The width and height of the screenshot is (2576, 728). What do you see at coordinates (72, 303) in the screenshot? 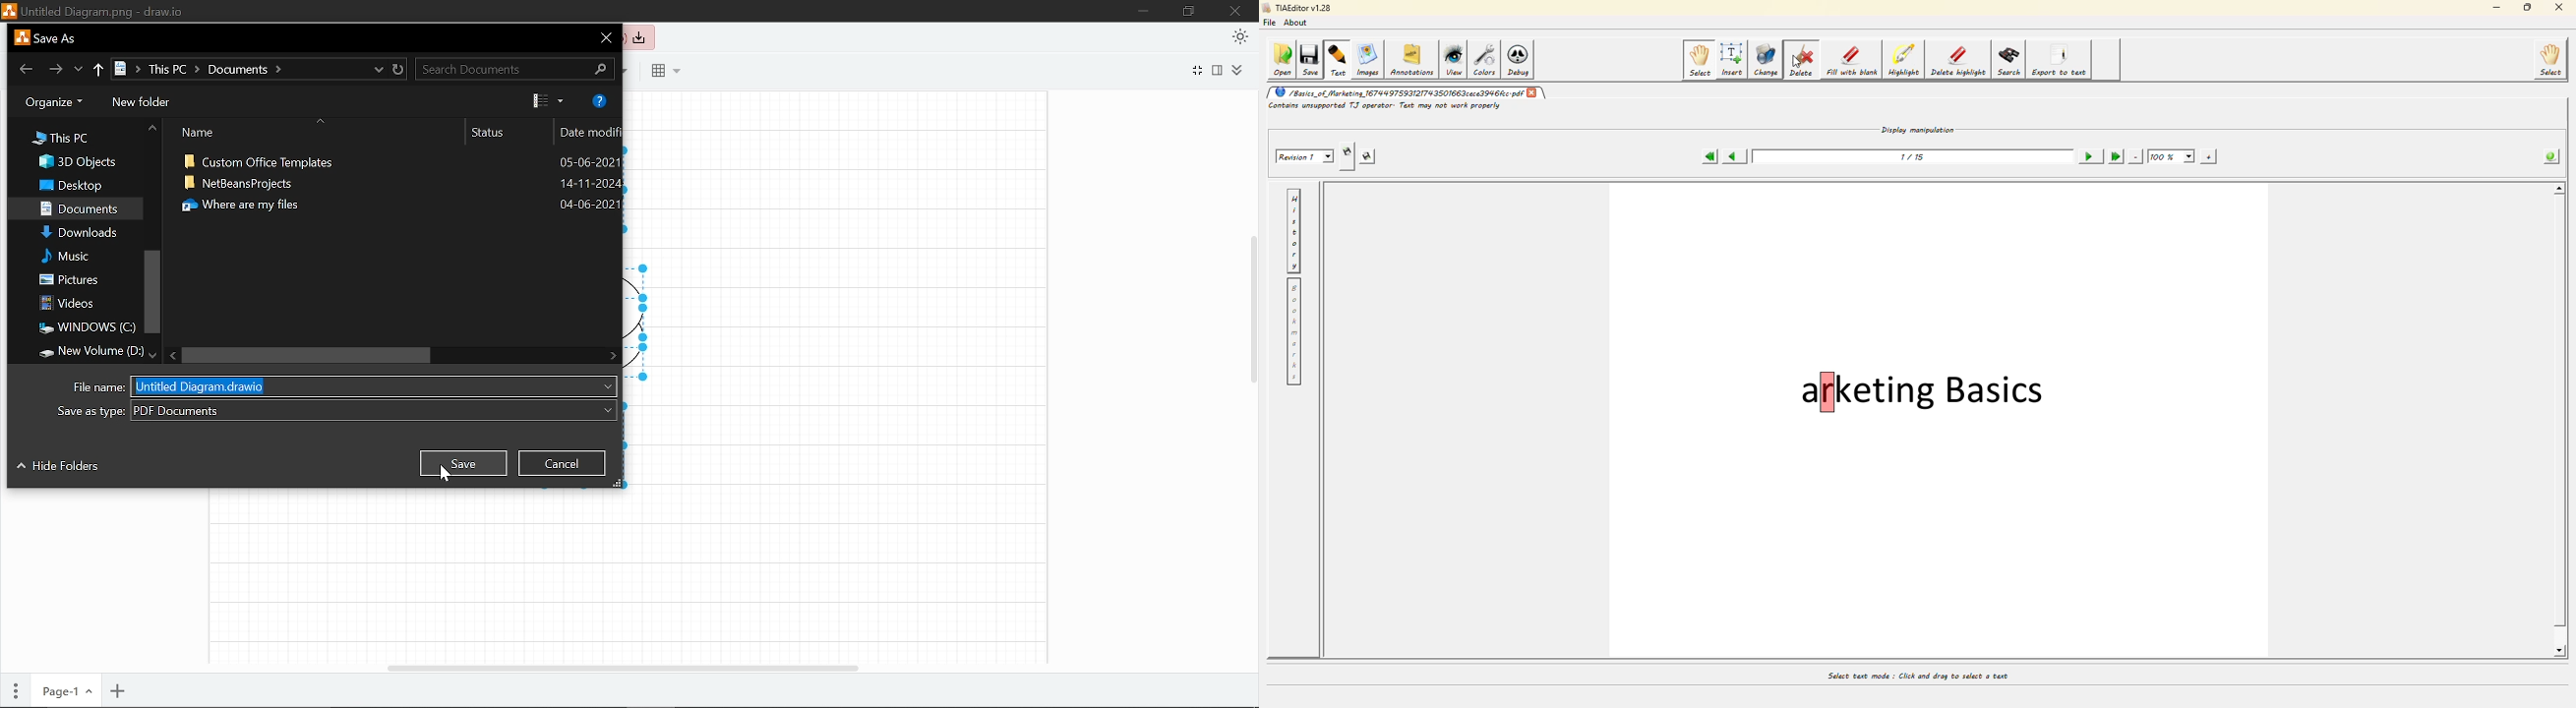
I see `Videos` at bounding box center [72, 303].